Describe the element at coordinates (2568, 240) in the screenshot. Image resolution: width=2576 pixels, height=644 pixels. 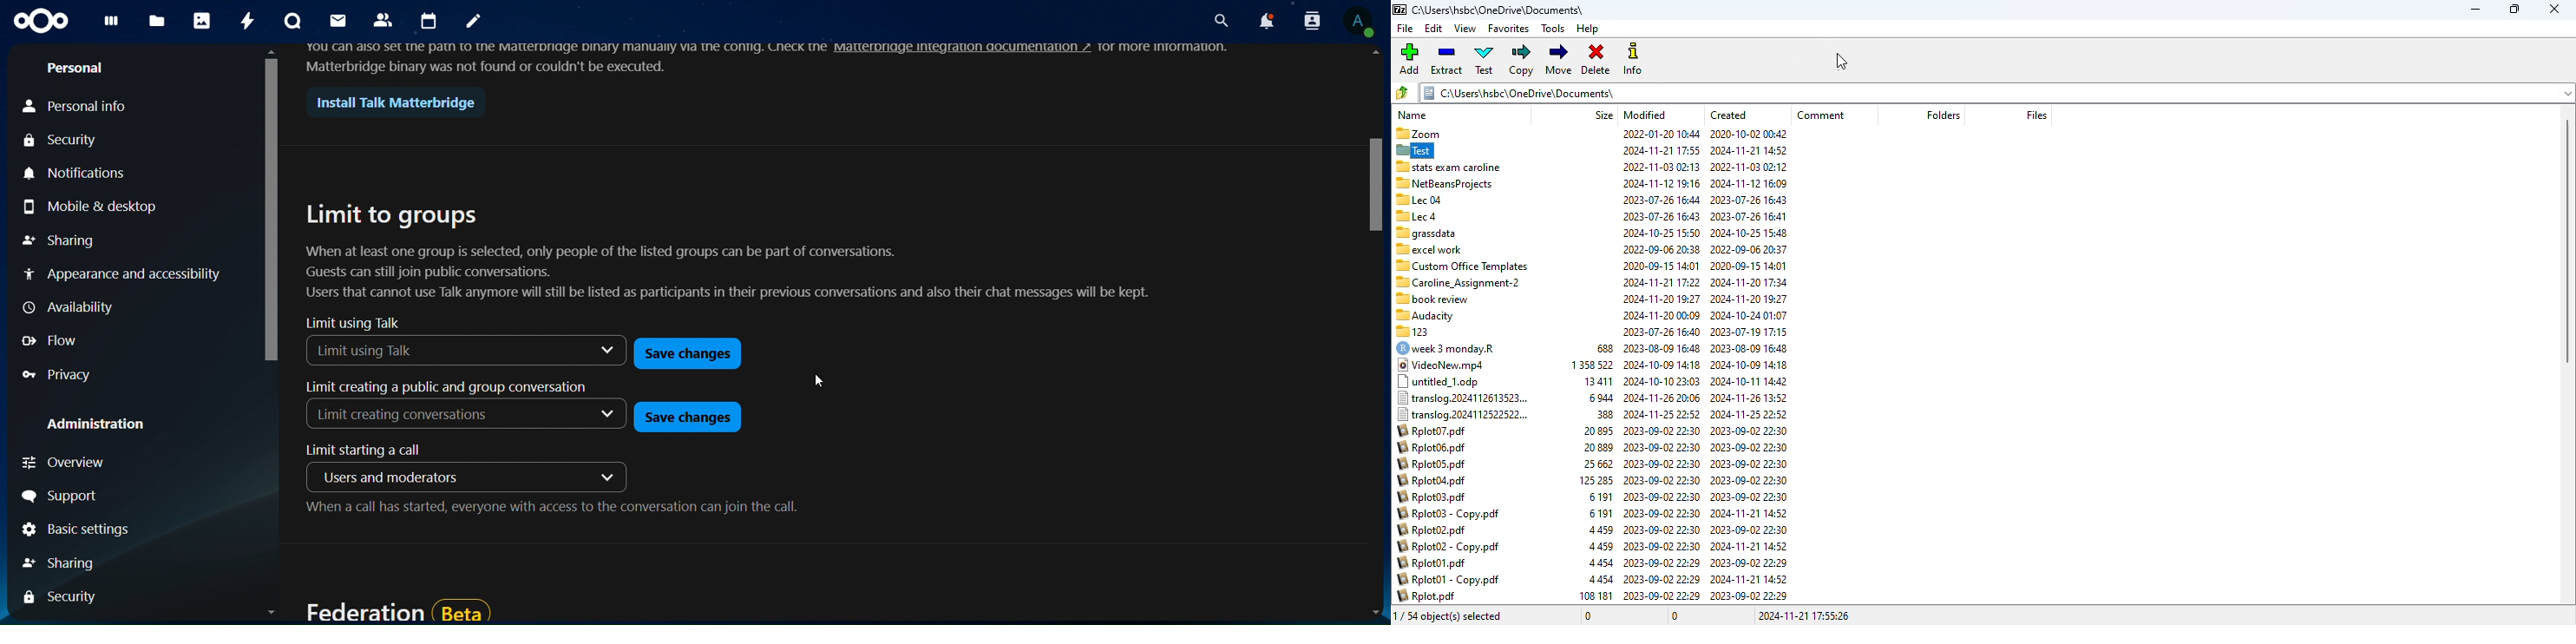
I see `vertical scroll bar` at that location.